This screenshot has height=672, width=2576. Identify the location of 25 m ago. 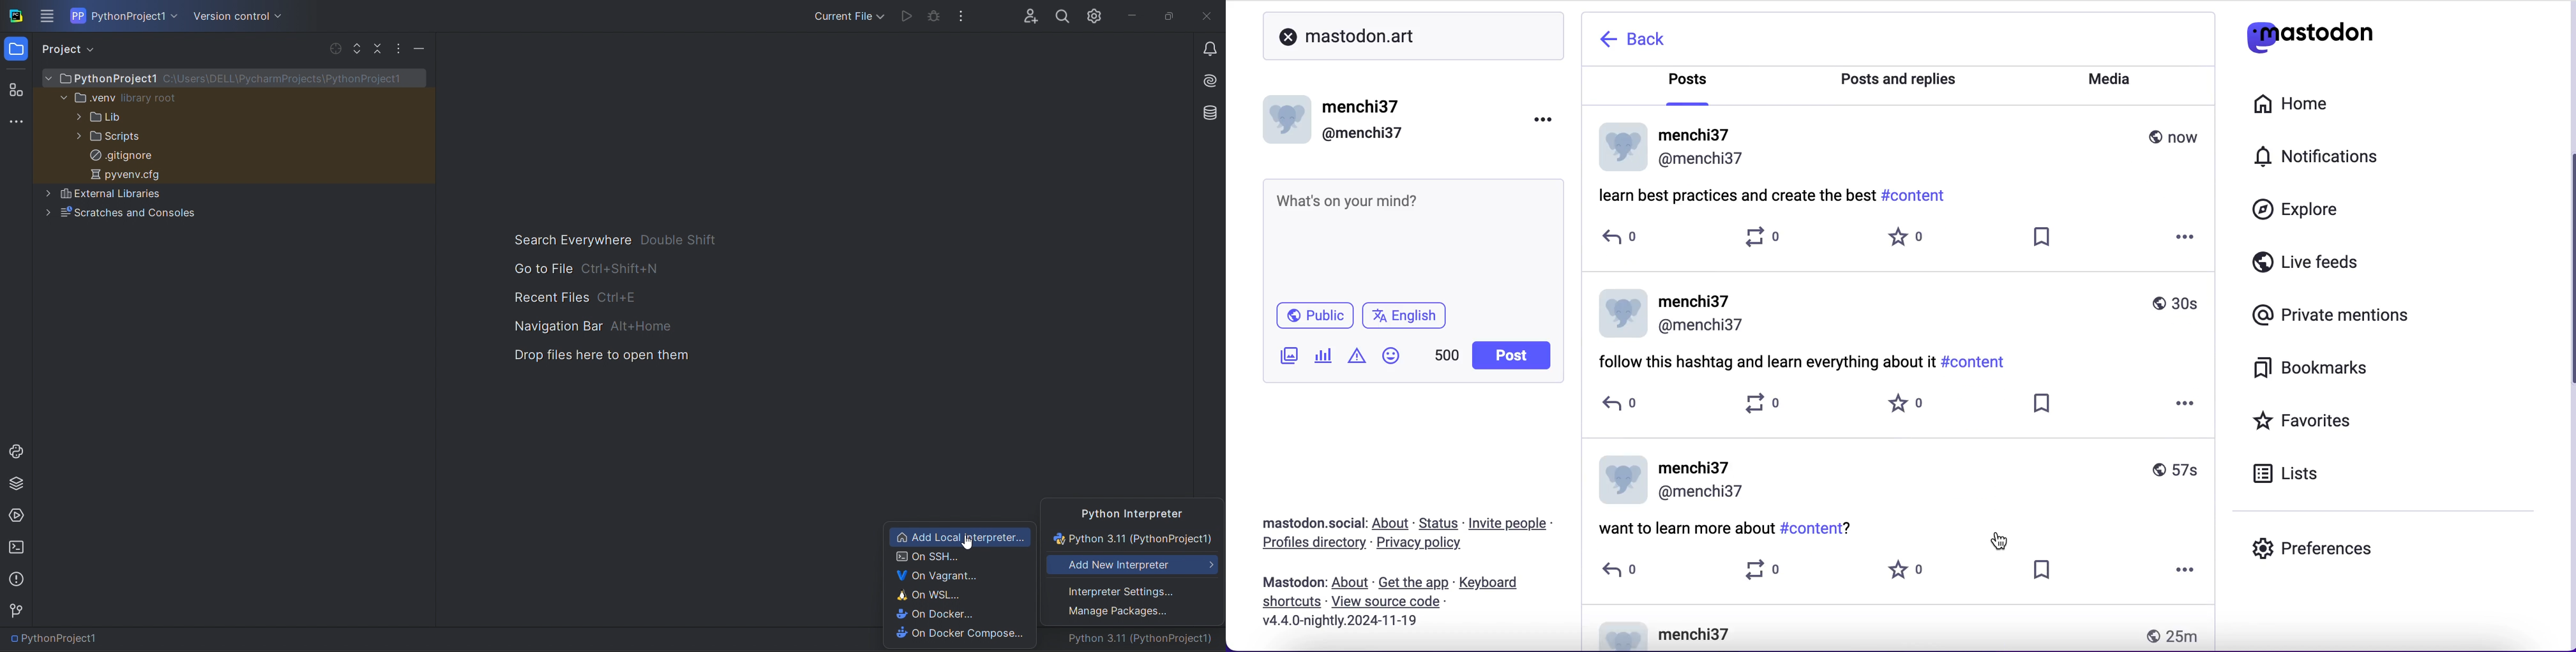
(2174, 634).